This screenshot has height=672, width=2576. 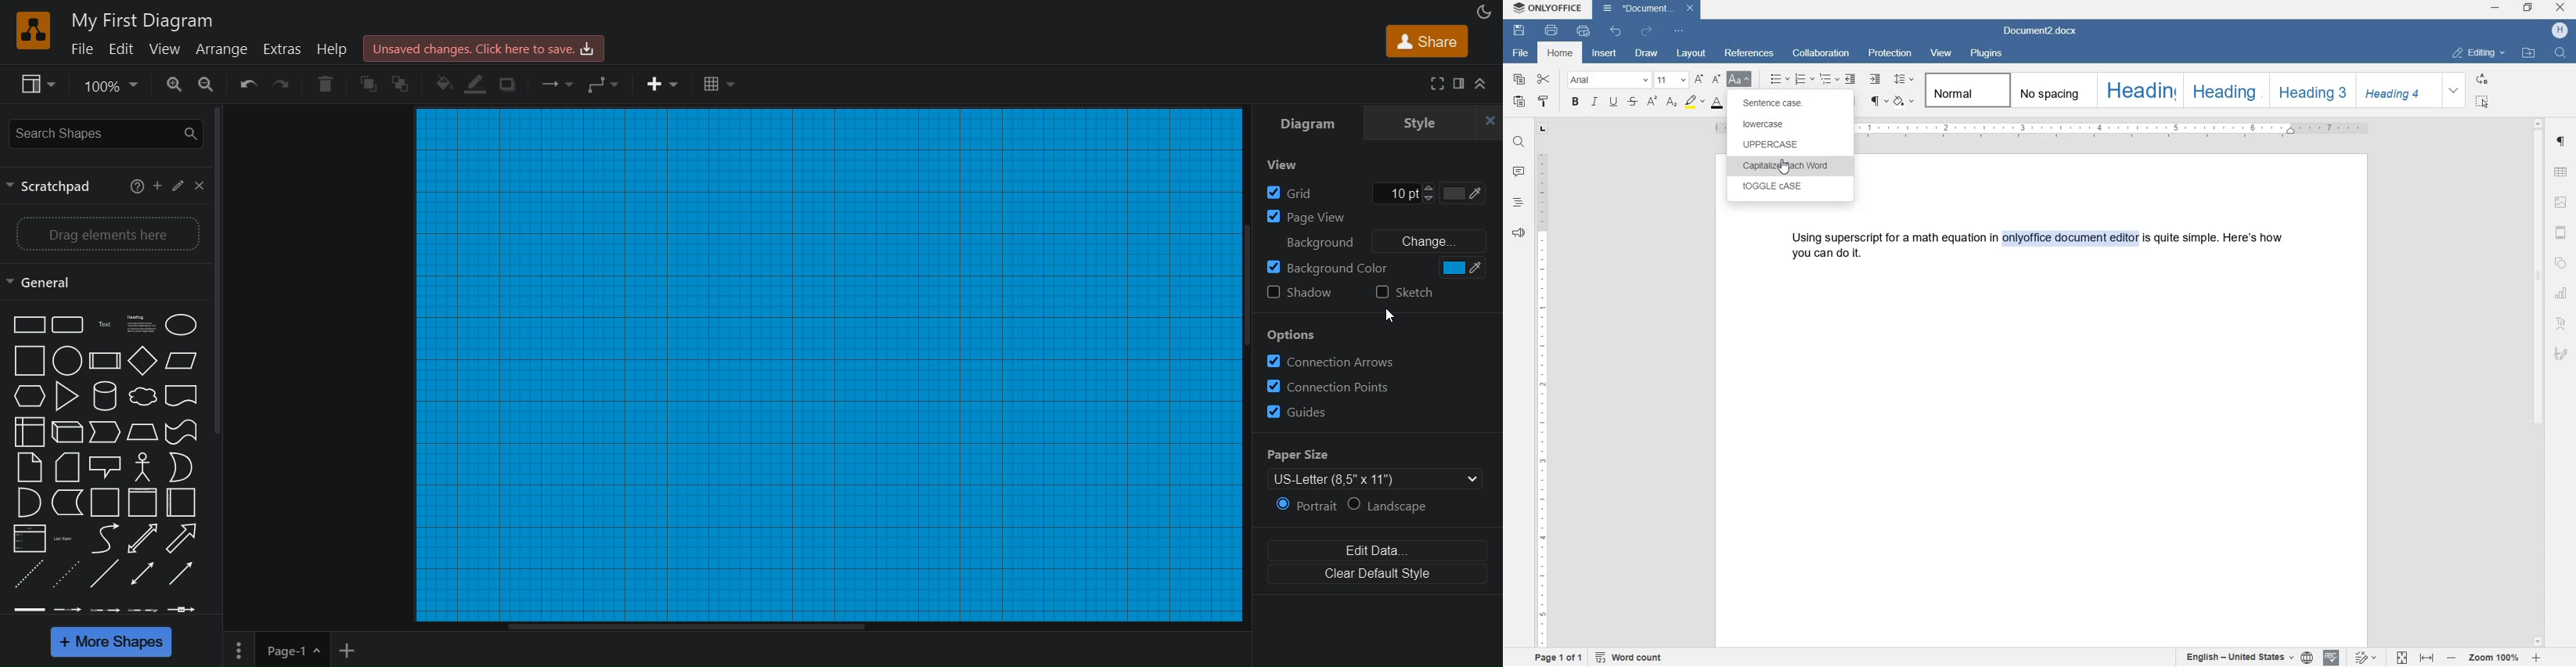 I want to click on waypoints, so click(x=604, y=85).